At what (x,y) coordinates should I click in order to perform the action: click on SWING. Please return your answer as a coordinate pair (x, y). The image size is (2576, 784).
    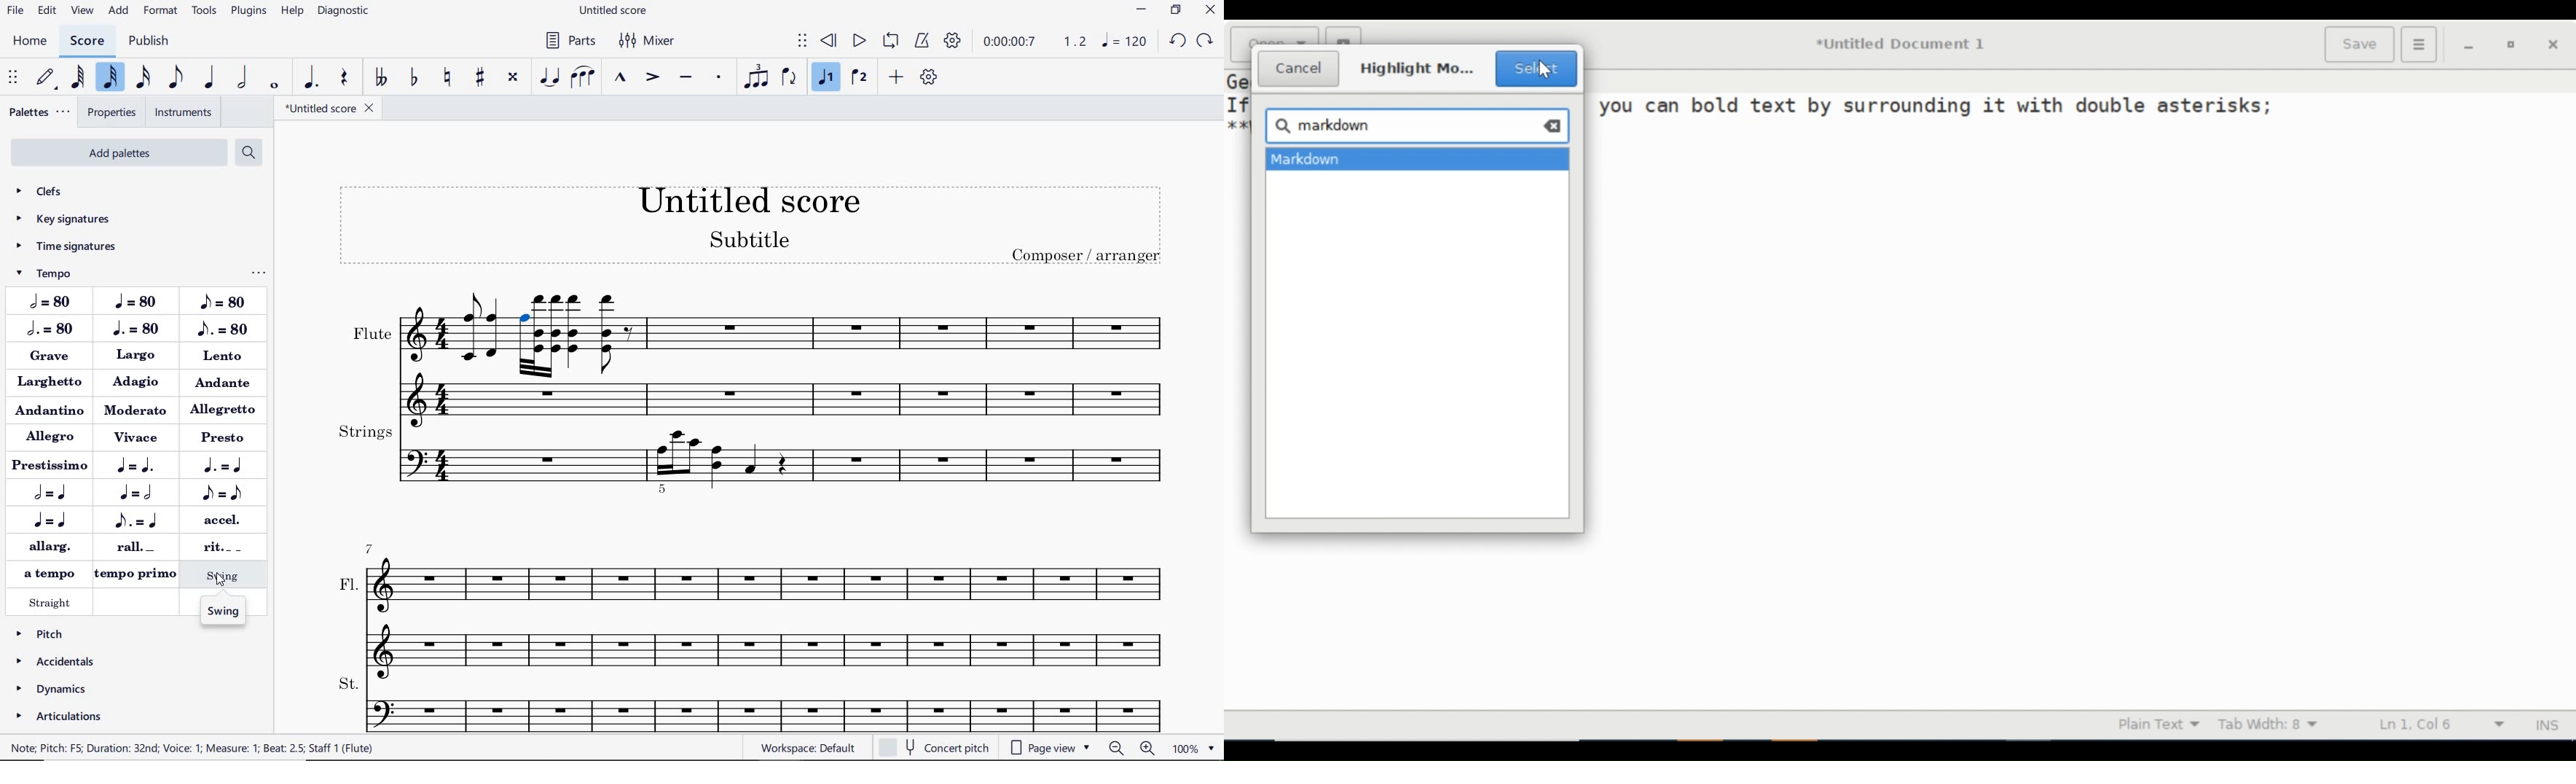
    Looking at the image, I should click on (224, 613).